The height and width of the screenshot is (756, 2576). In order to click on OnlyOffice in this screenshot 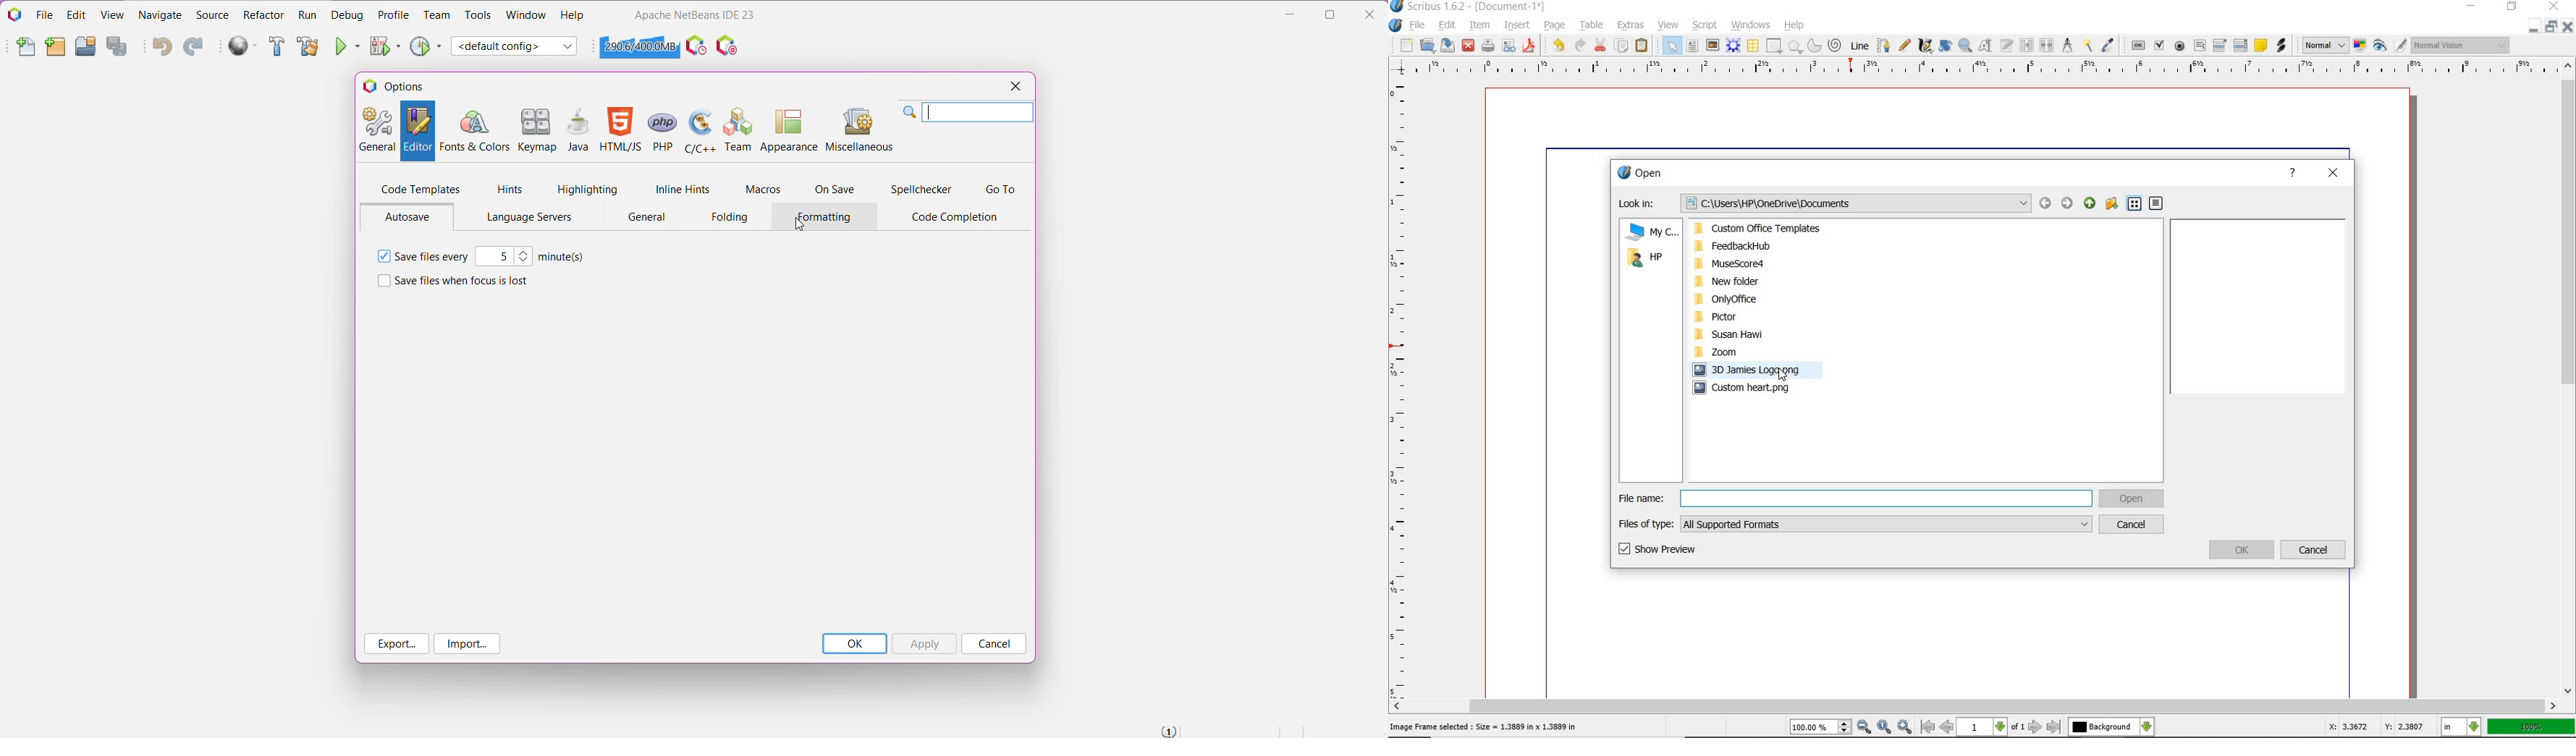, I will do `click(1764, 300)`.